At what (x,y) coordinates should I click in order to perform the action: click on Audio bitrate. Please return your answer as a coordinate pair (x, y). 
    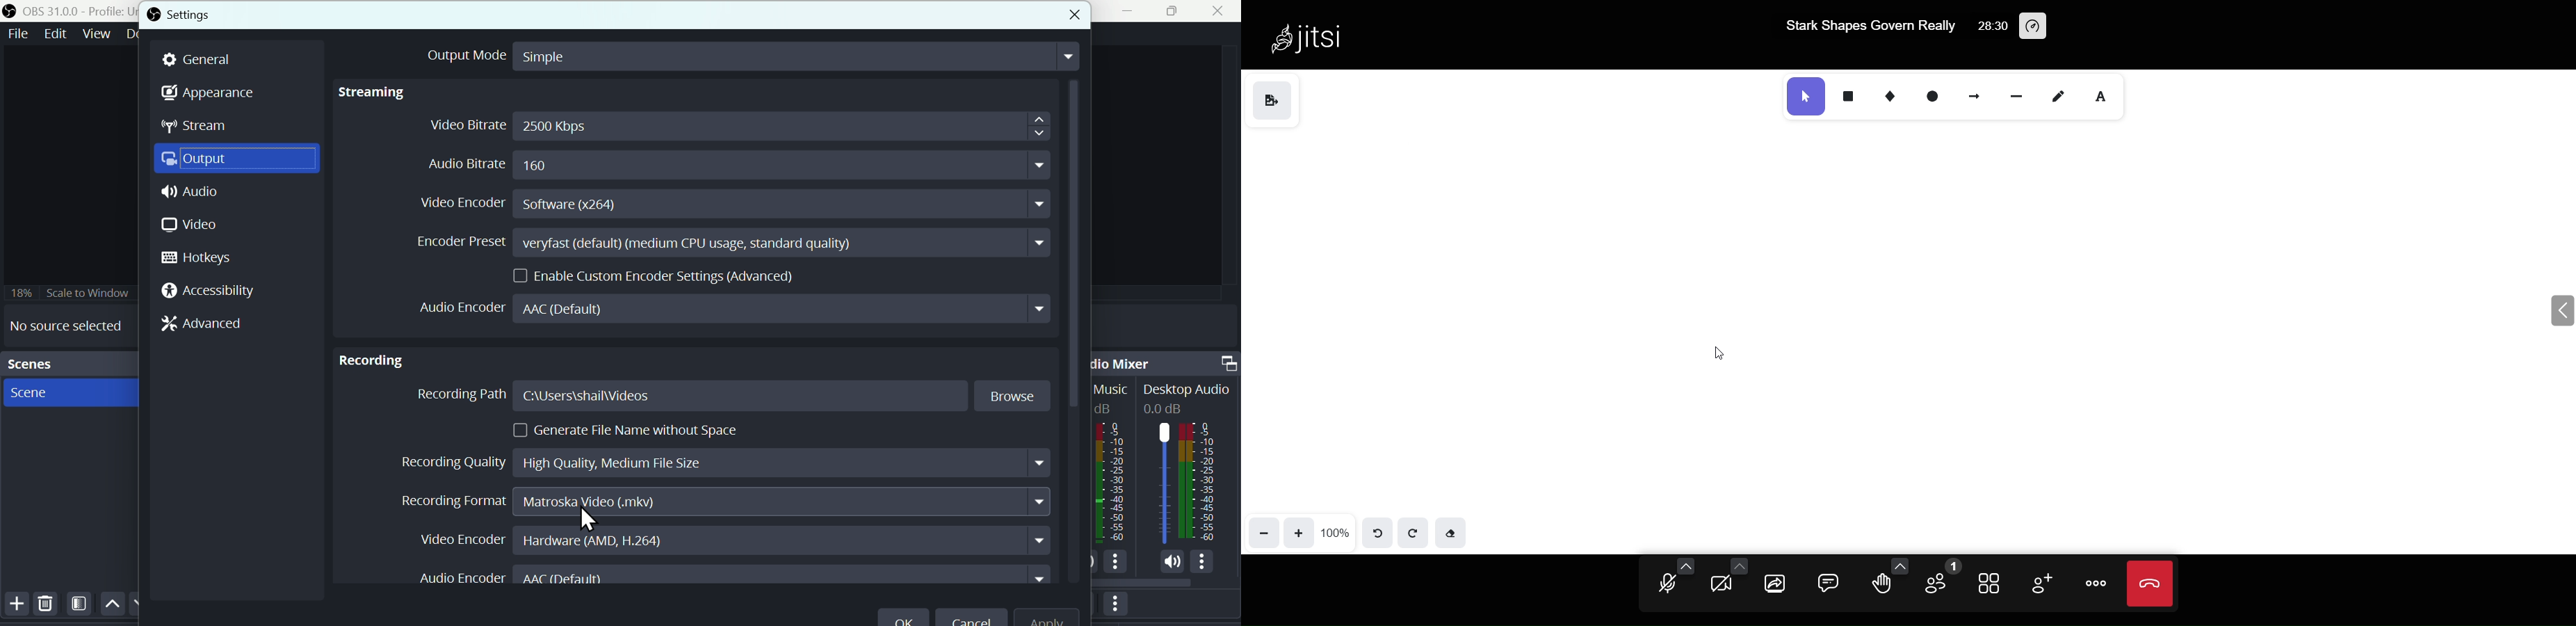
    Looking at the image, I should click on (741, 160).